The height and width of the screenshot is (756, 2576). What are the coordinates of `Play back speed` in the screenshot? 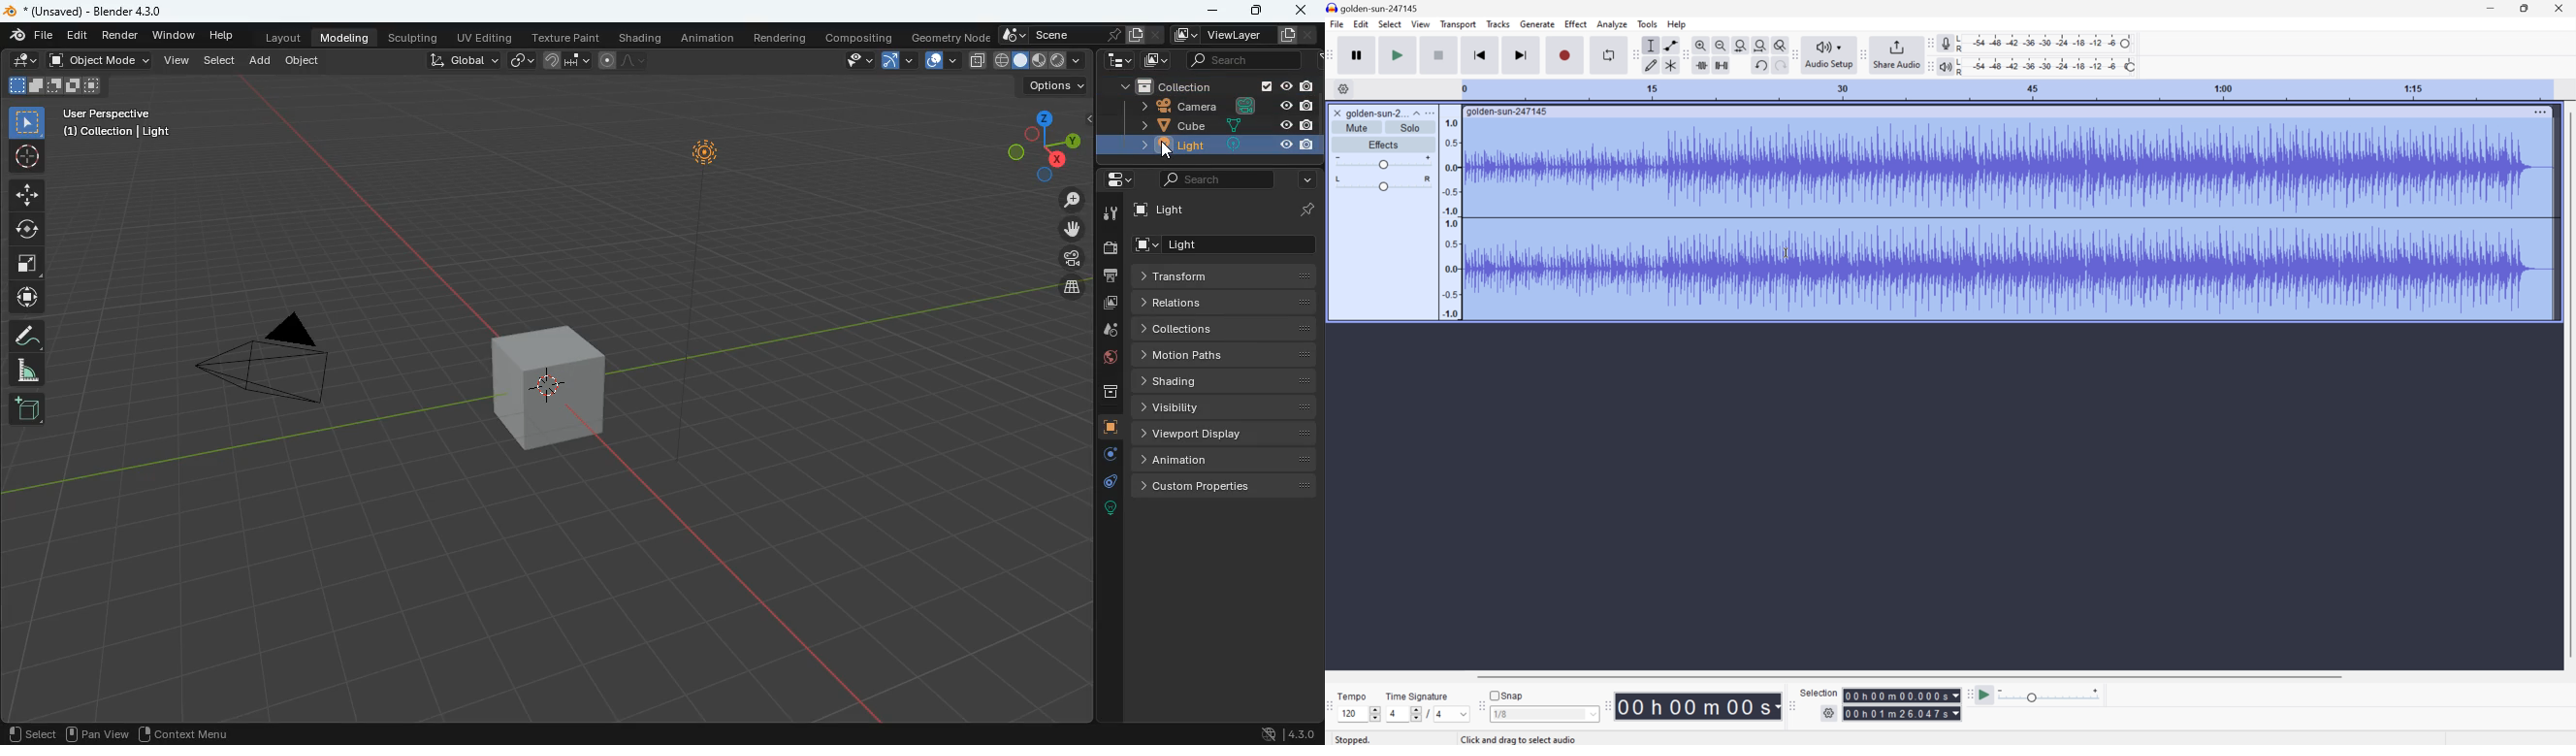 It's located at (2052, 695).